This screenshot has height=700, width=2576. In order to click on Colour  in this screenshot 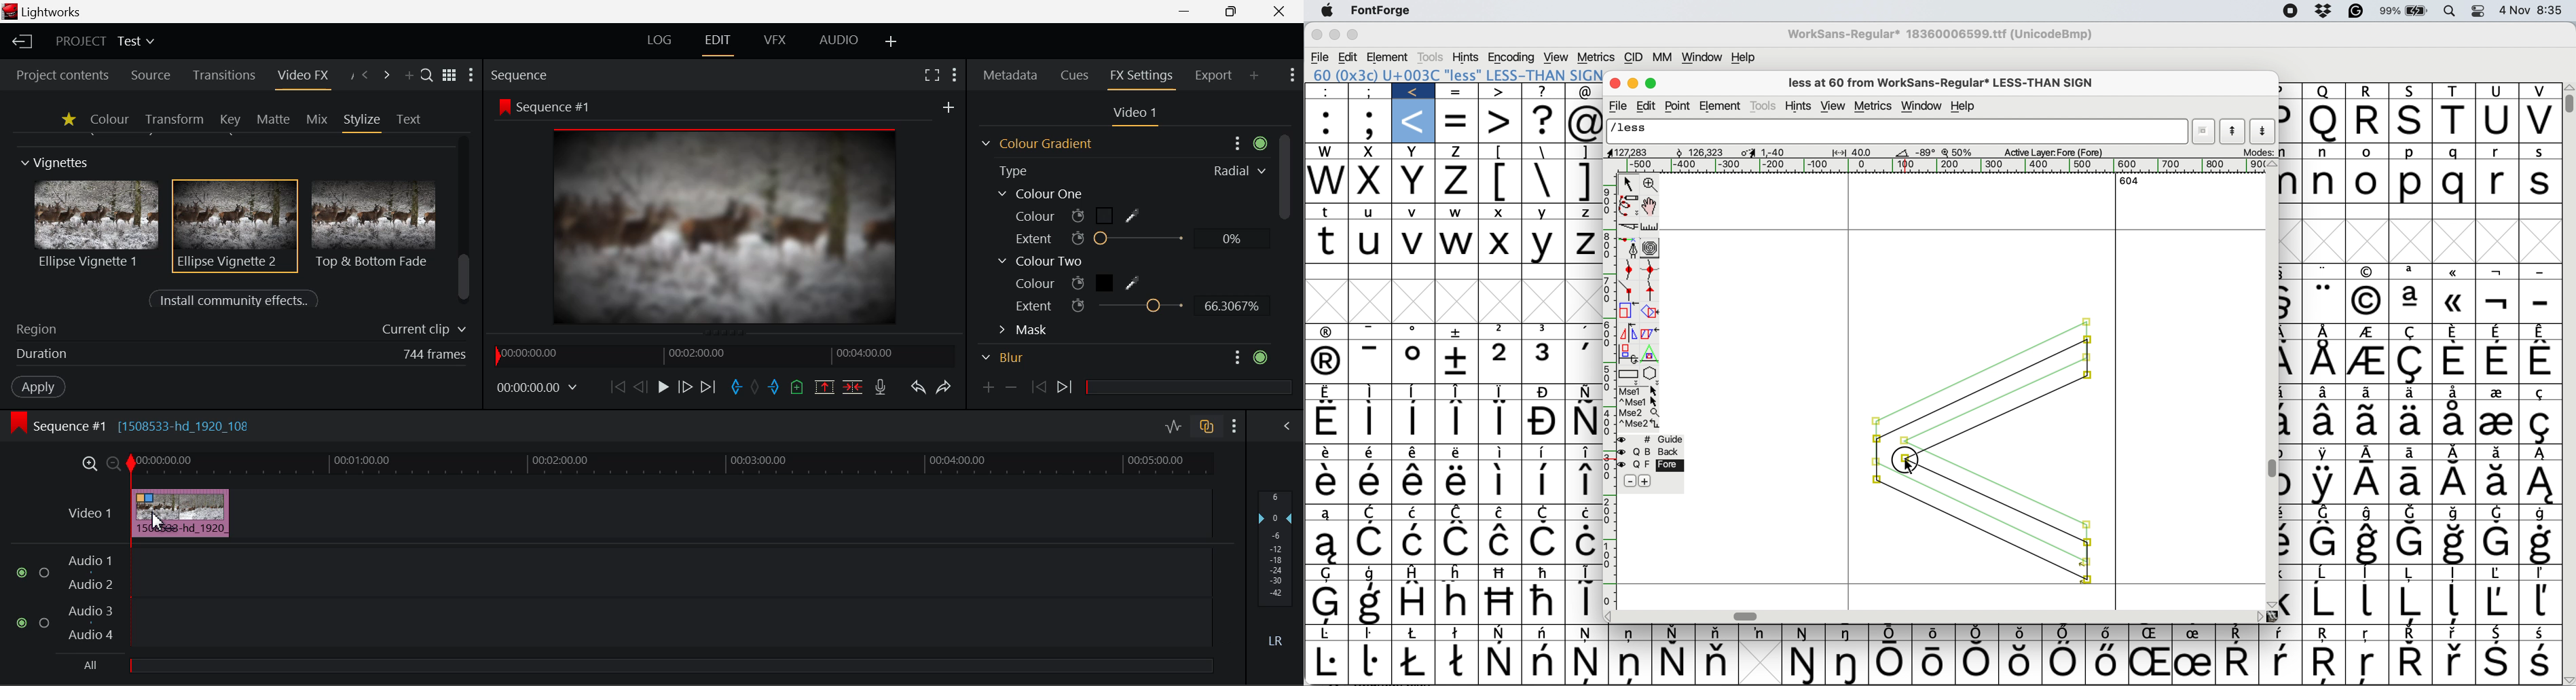, I will do `click(1082, 282)`.